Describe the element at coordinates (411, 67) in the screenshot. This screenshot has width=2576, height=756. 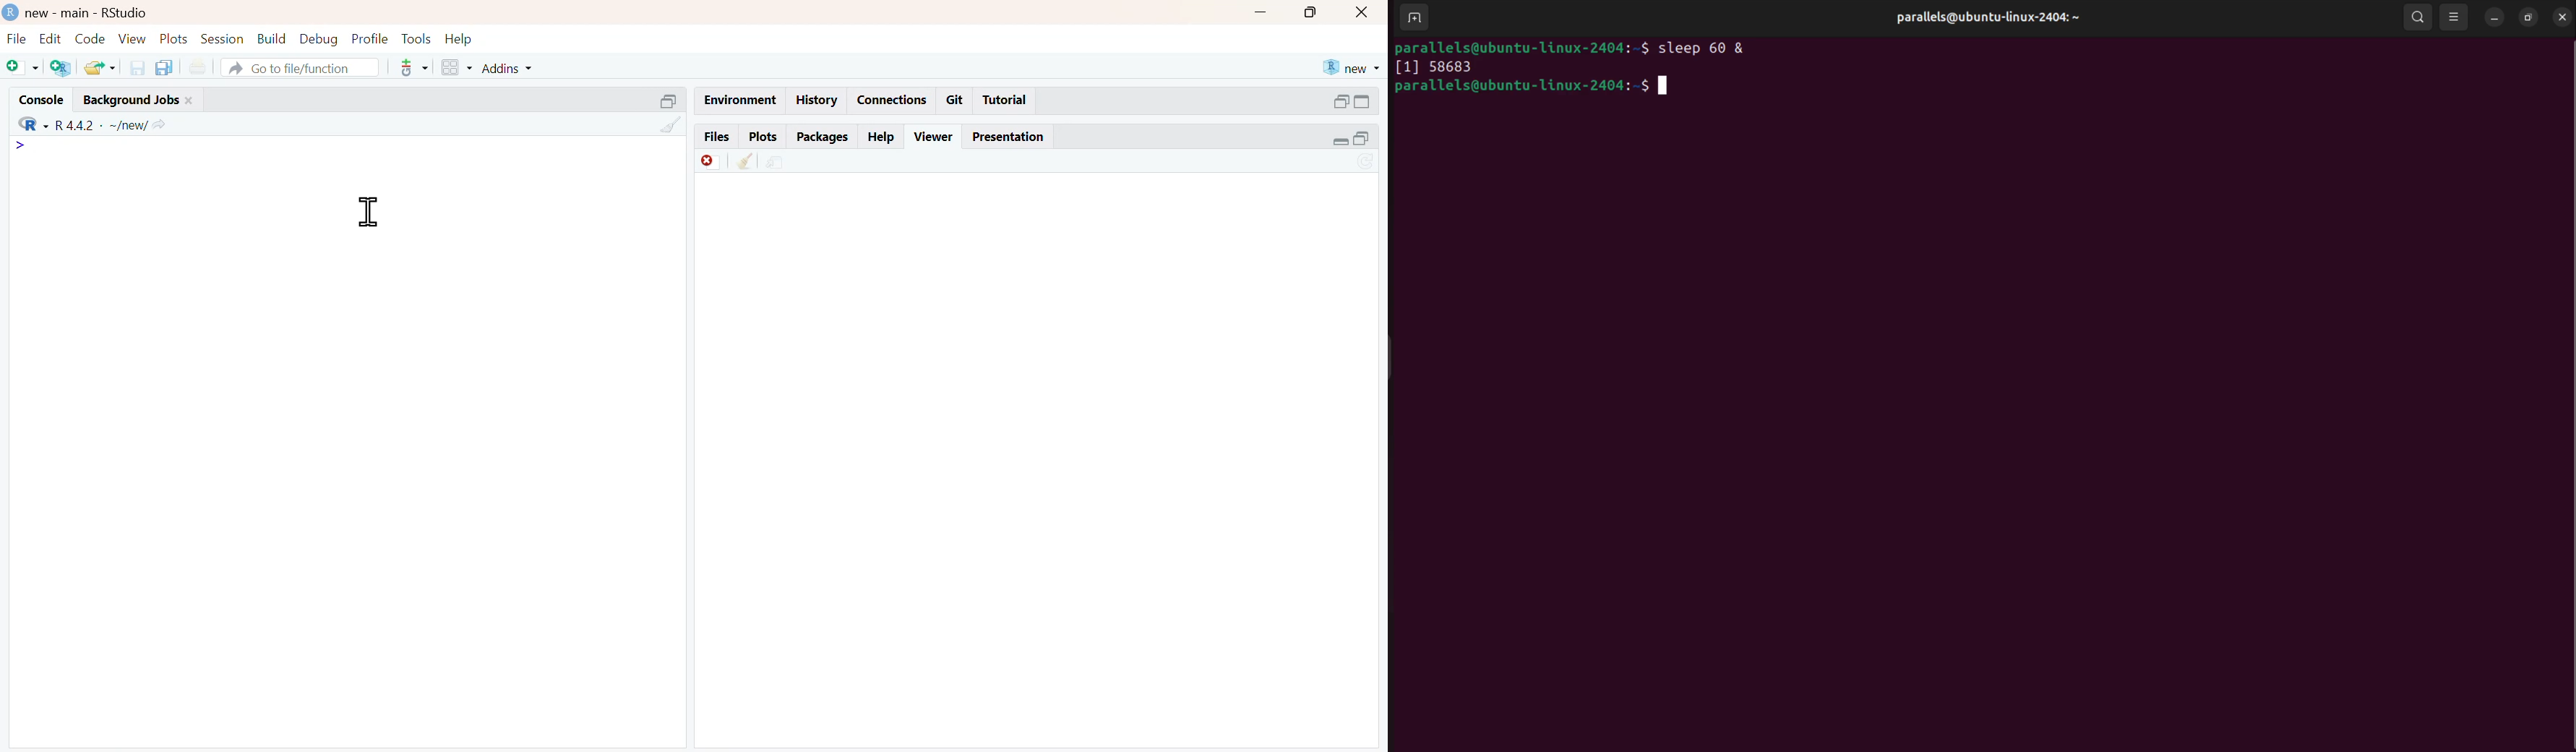
I see `version control` at that location.